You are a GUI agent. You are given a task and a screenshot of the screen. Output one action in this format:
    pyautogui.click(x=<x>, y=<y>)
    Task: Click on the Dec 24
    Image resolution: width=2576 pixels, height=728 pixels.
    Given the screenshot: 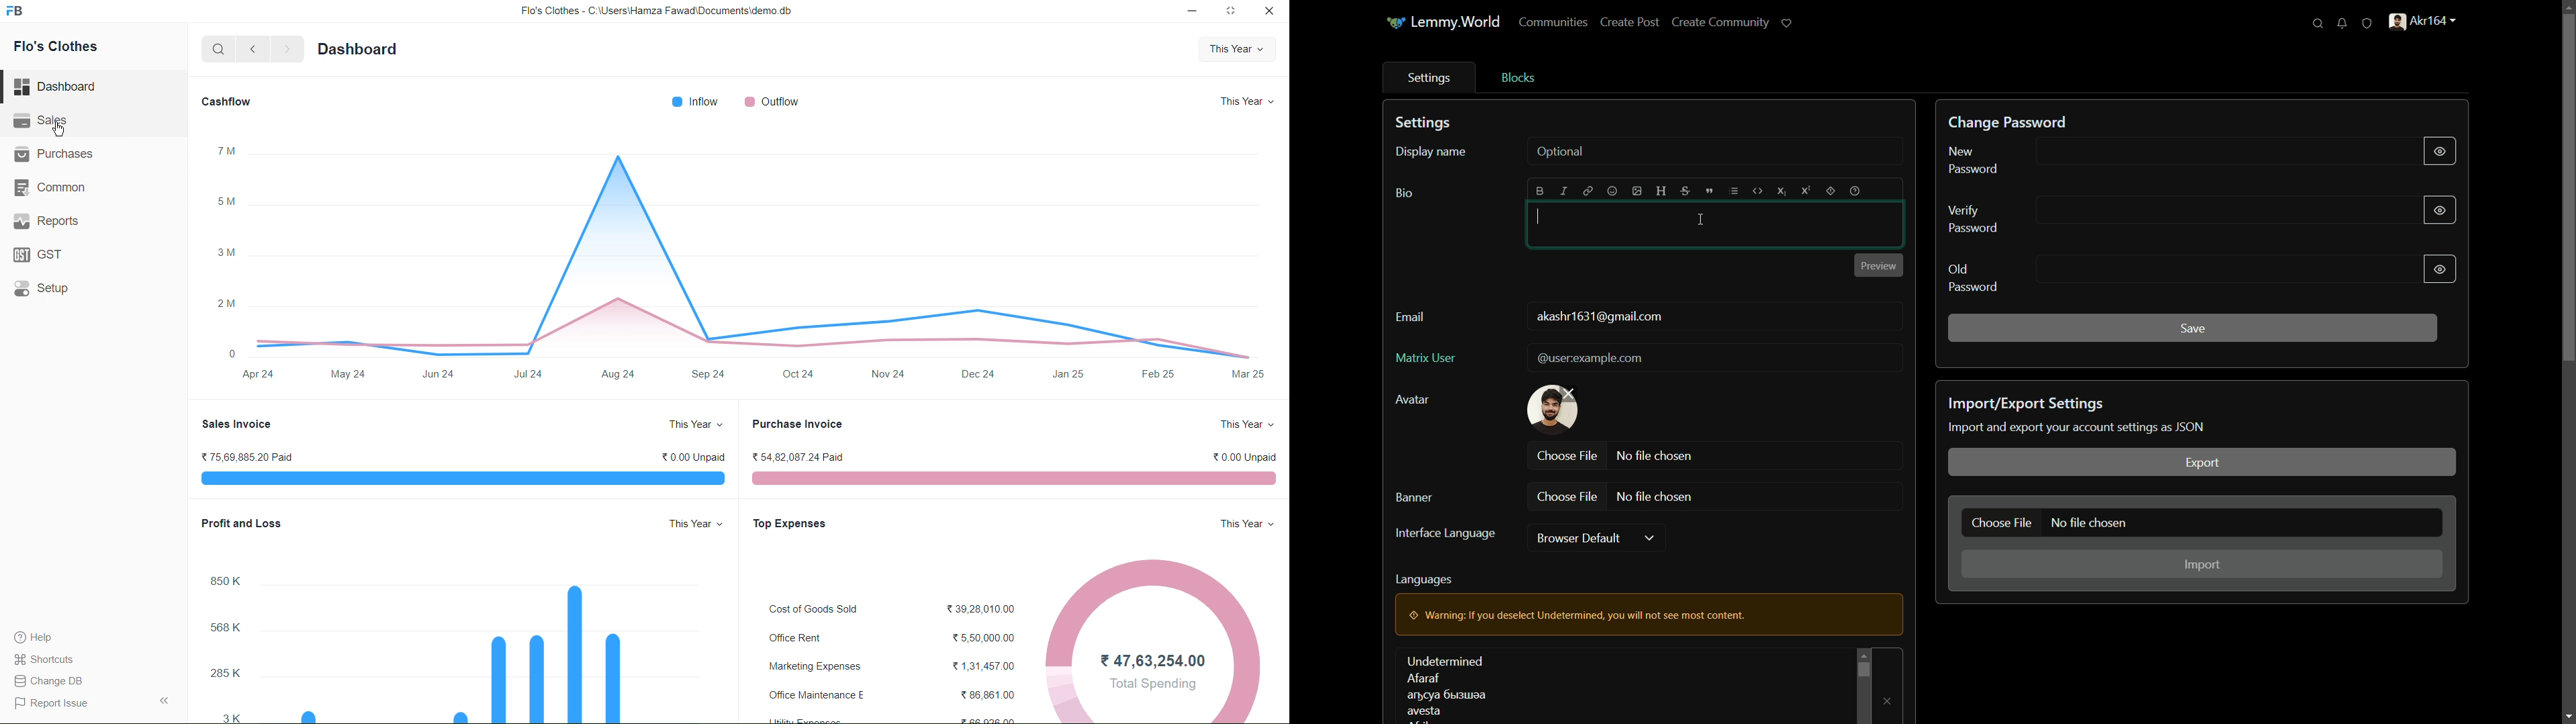 What is the action you would take?
    pyautogui.click(x=980, y=376)
    